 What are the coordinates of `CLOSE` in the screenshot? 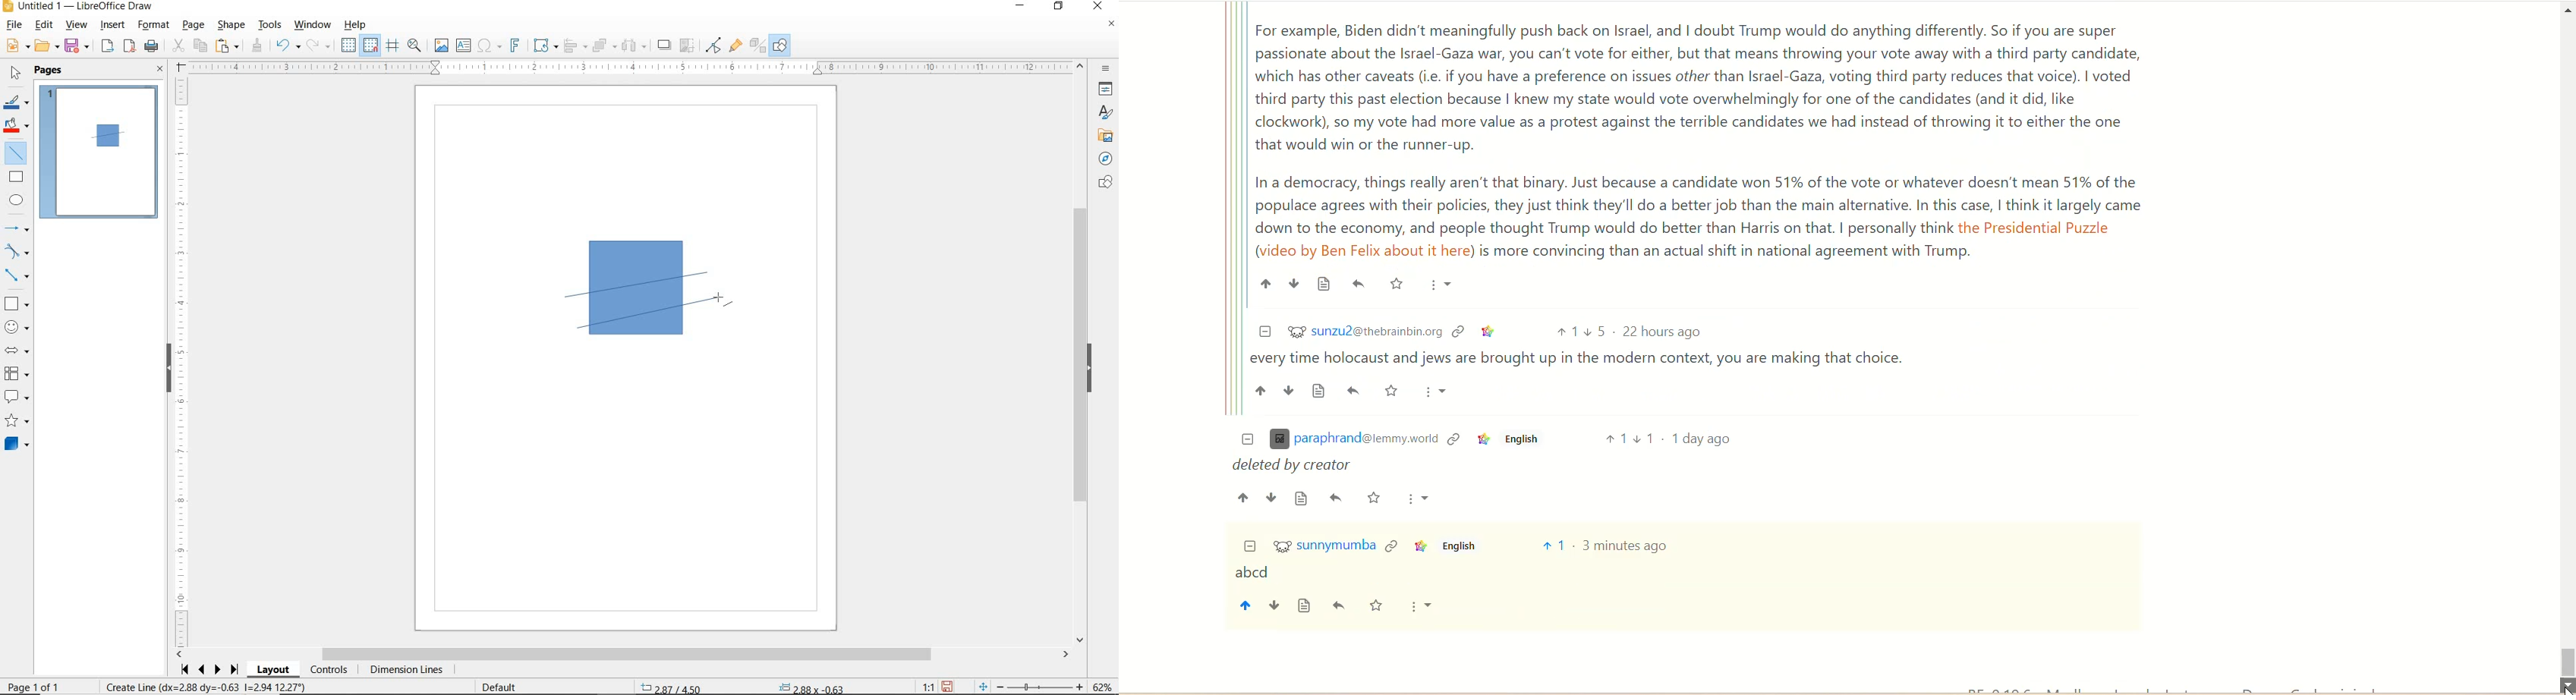 It's located at (160, 70).